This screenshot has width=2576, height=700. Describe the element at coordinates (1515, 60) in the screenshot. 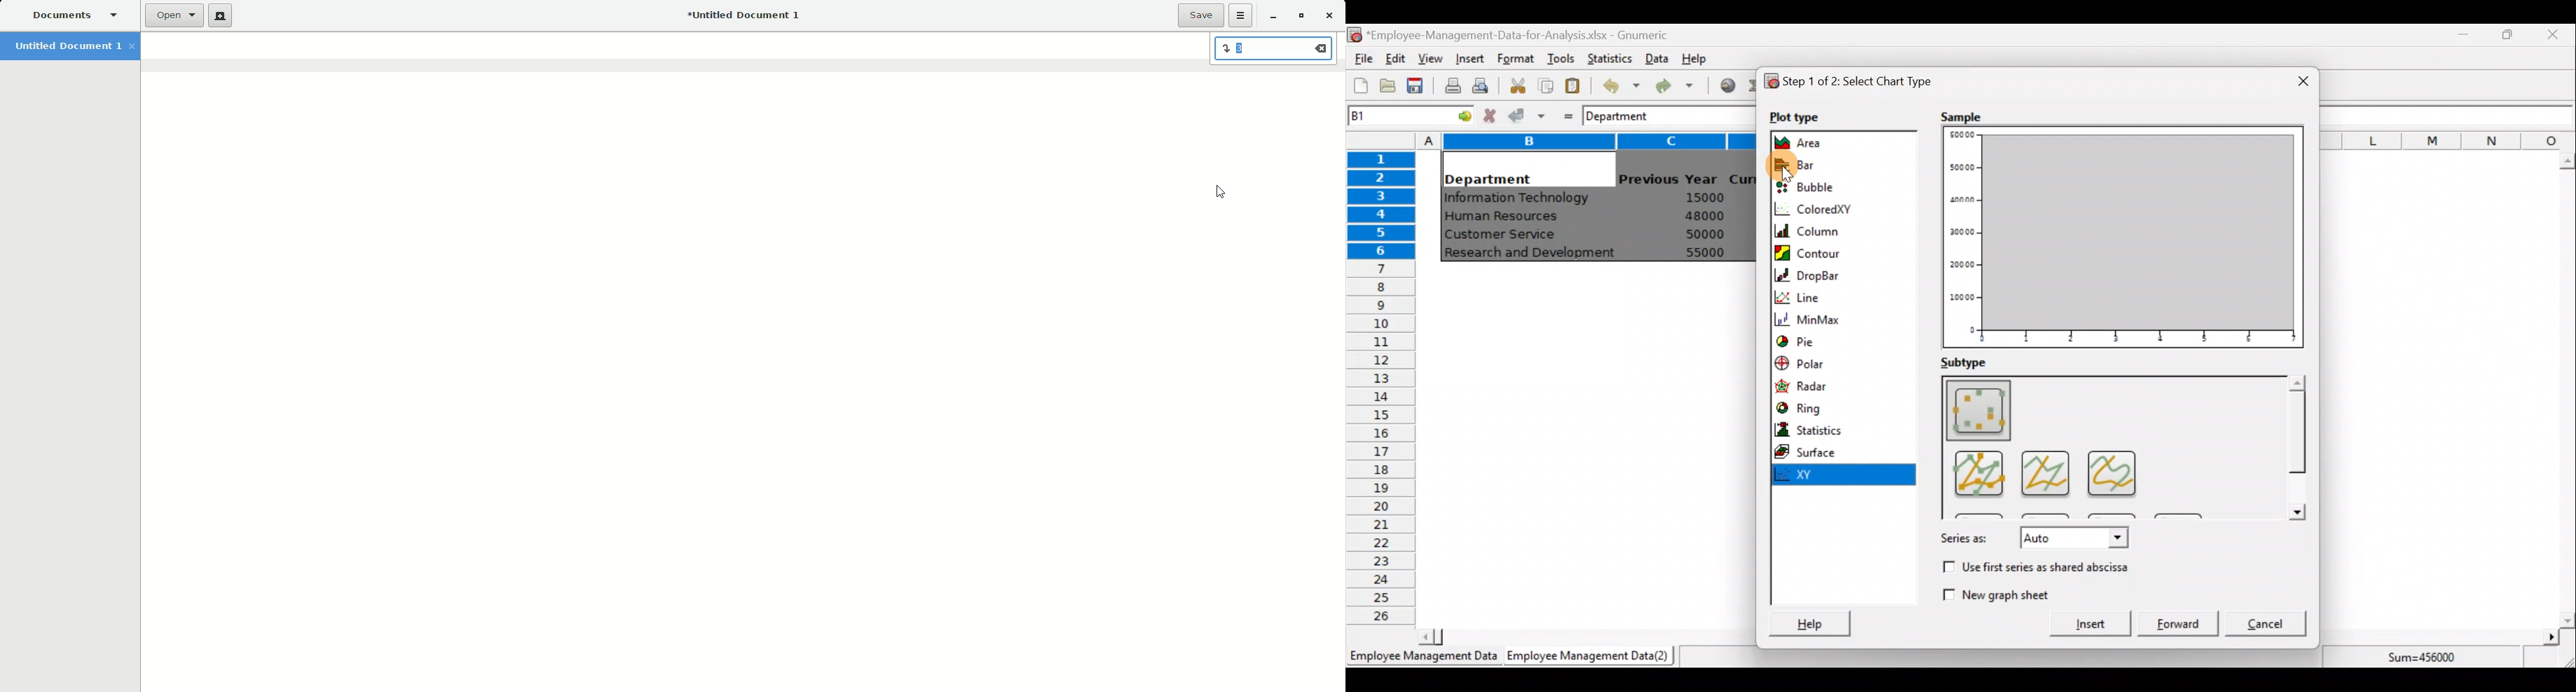

I see `Format` at that location.